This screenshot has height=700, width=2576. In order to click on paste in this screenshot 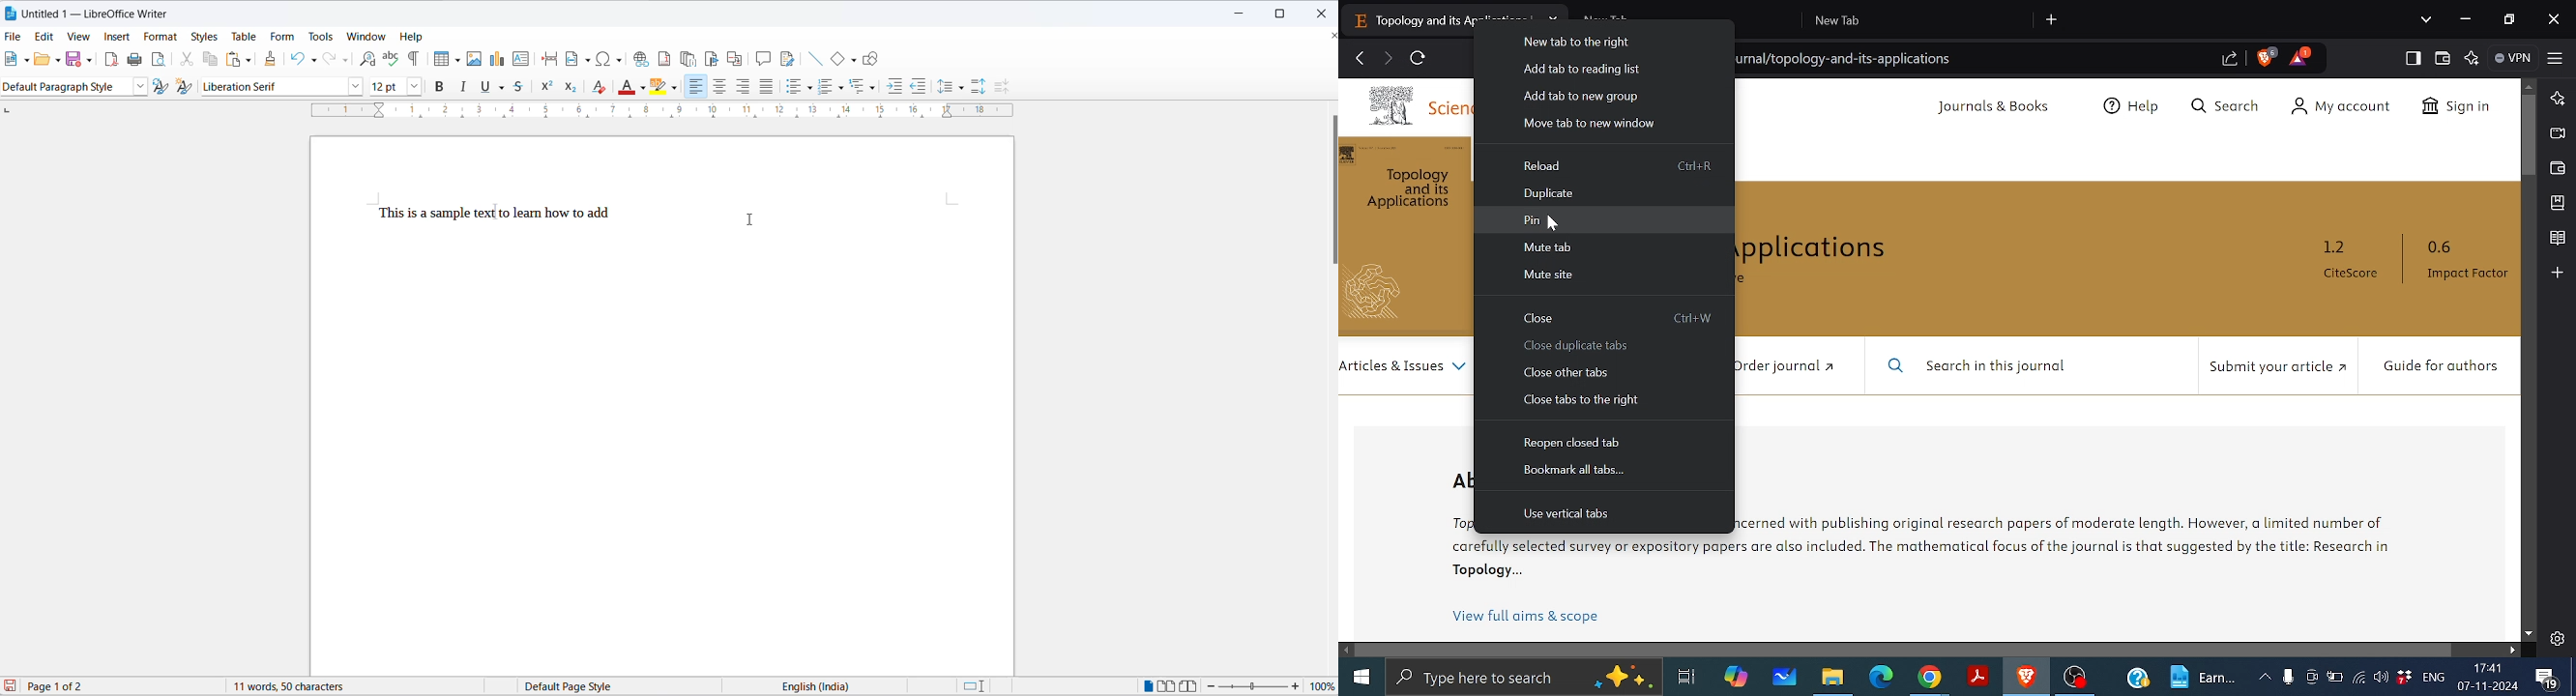, I will do `click(232, 58)`.